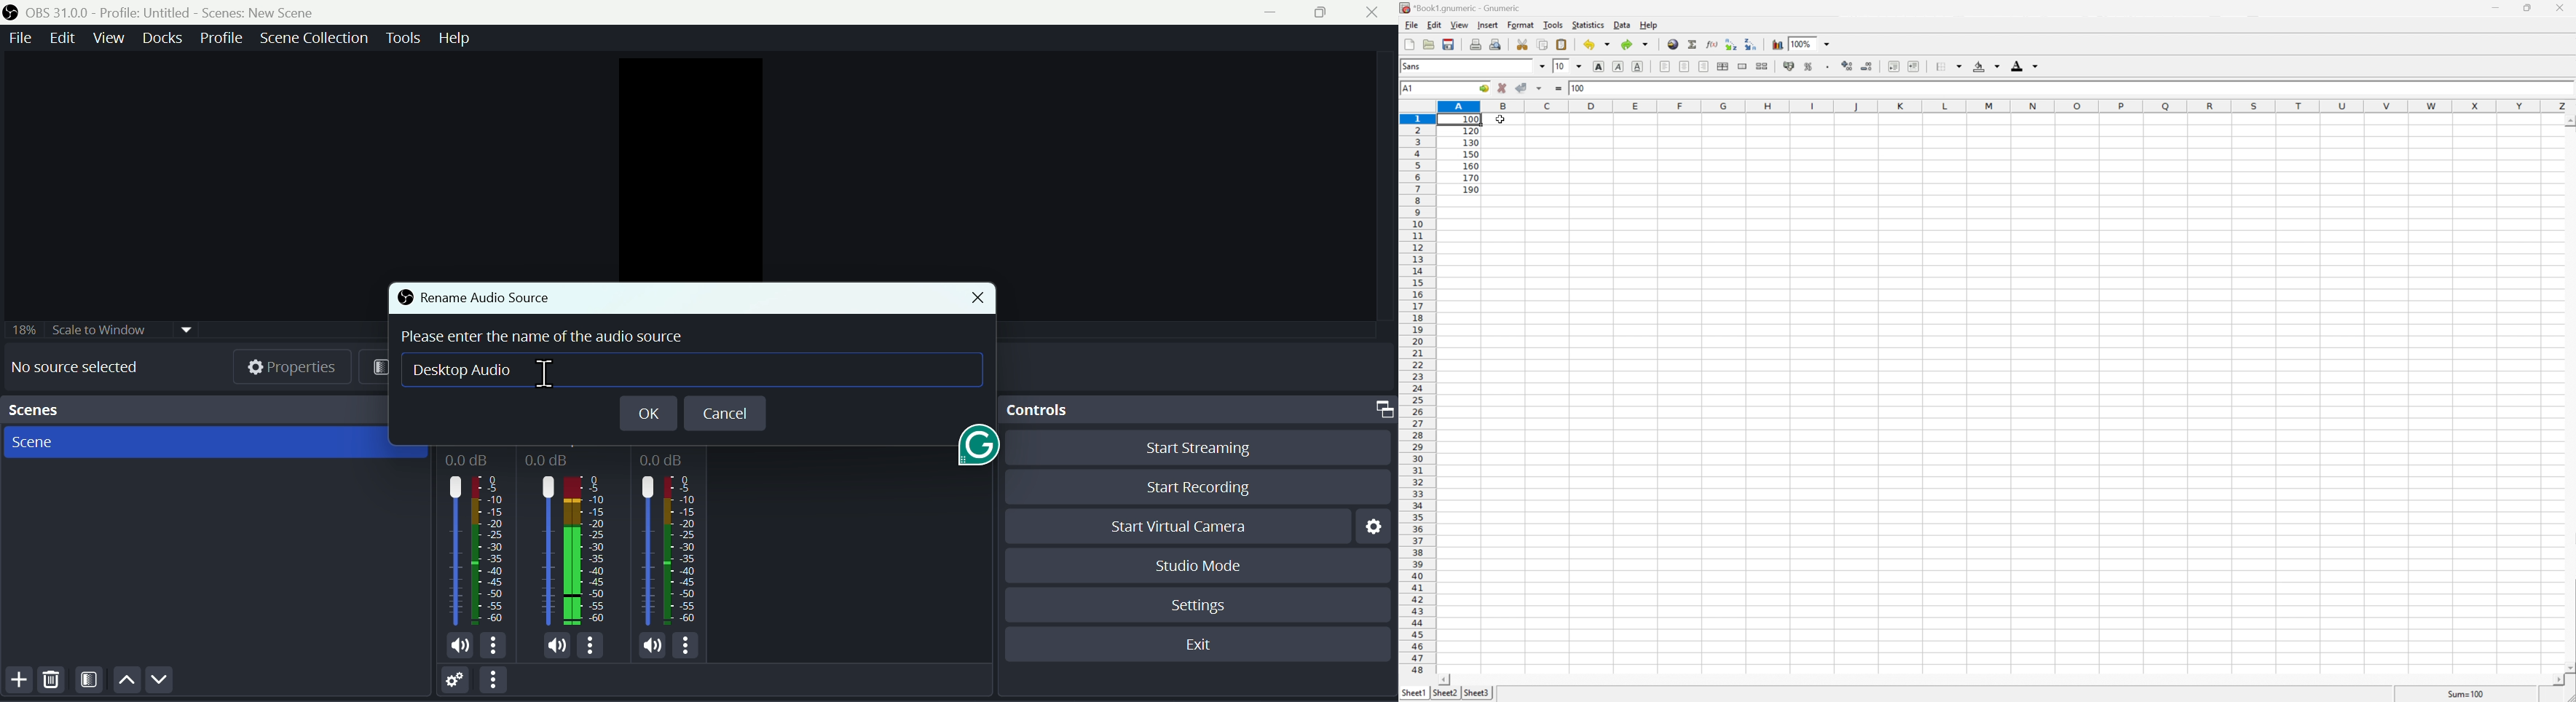  Describe the element at coordinates (1825, 43) in the screenshot. I see `Drop Down` at that location.